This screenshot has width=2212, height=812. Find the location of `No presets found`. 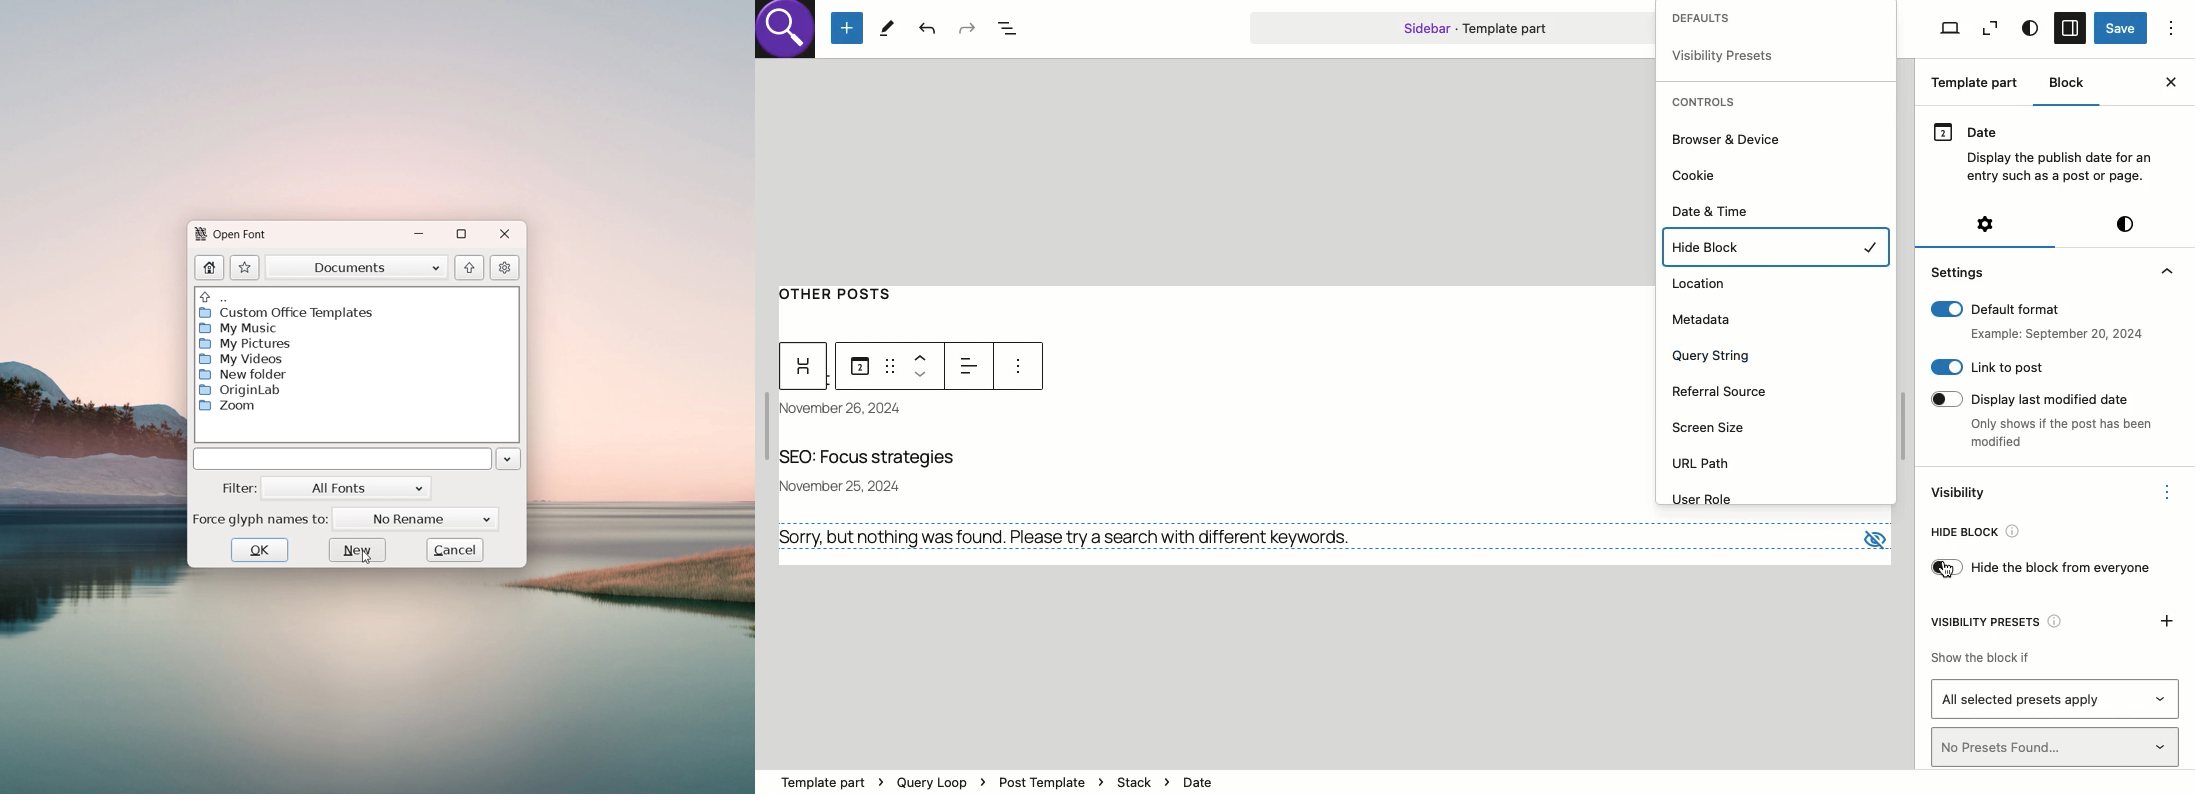

No presets found is located at coordinates (2057, 747).